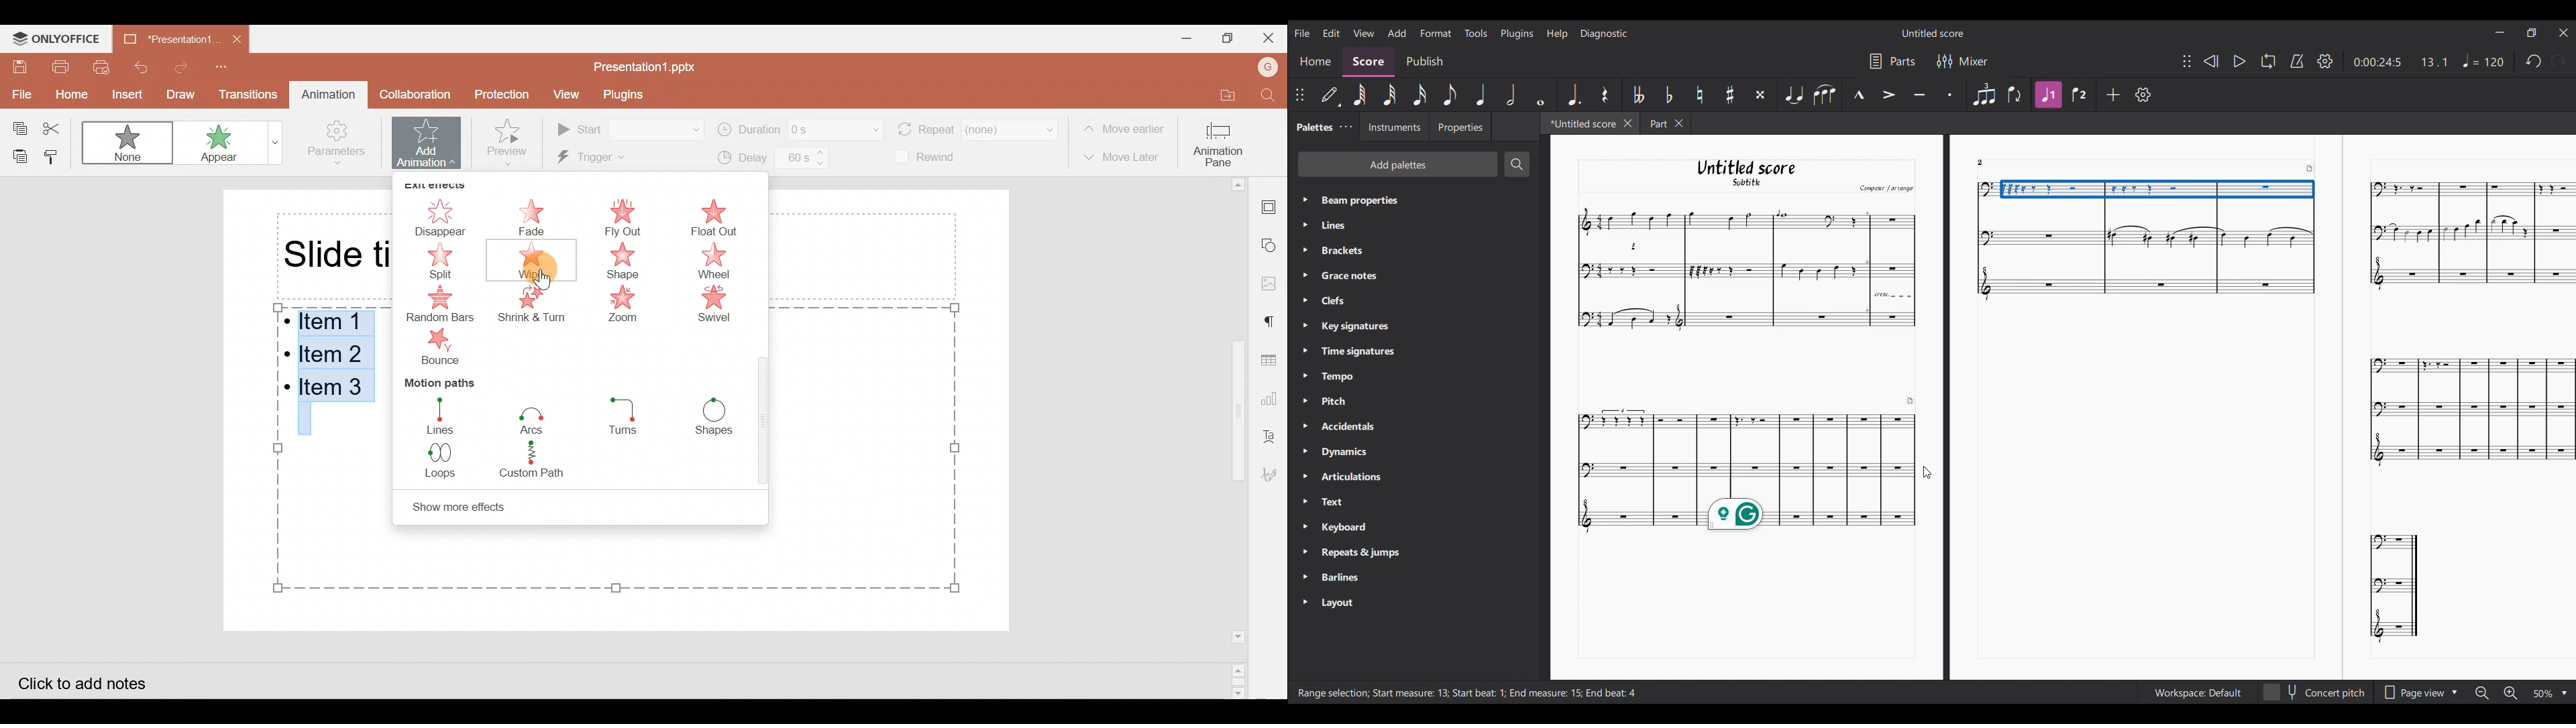 The height and width of the screenshot is (728, 2576). Describe the element at coordinates (1396, 32) in the screenshot. I see `Add menu` at that location.